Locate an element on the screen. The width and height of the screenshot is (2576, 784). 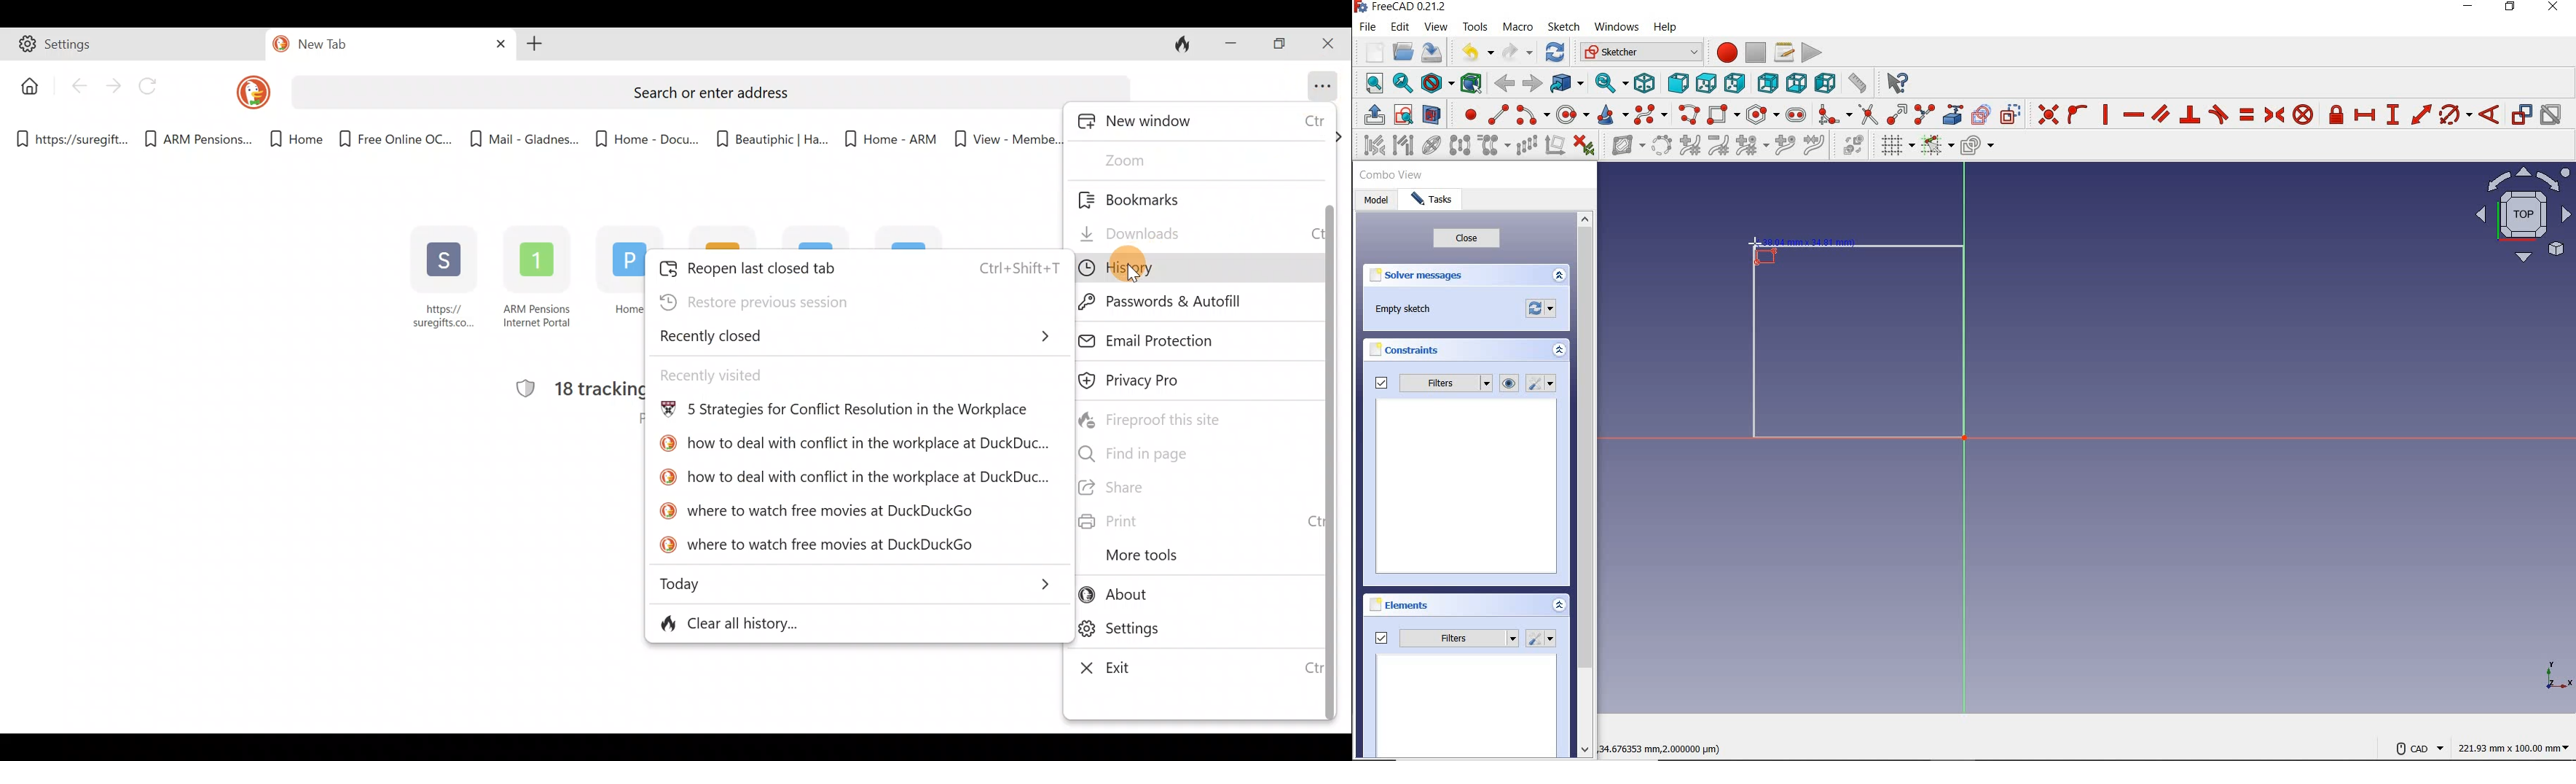
rectangle tool at point Y rising is located at coordinates (1762, 251).